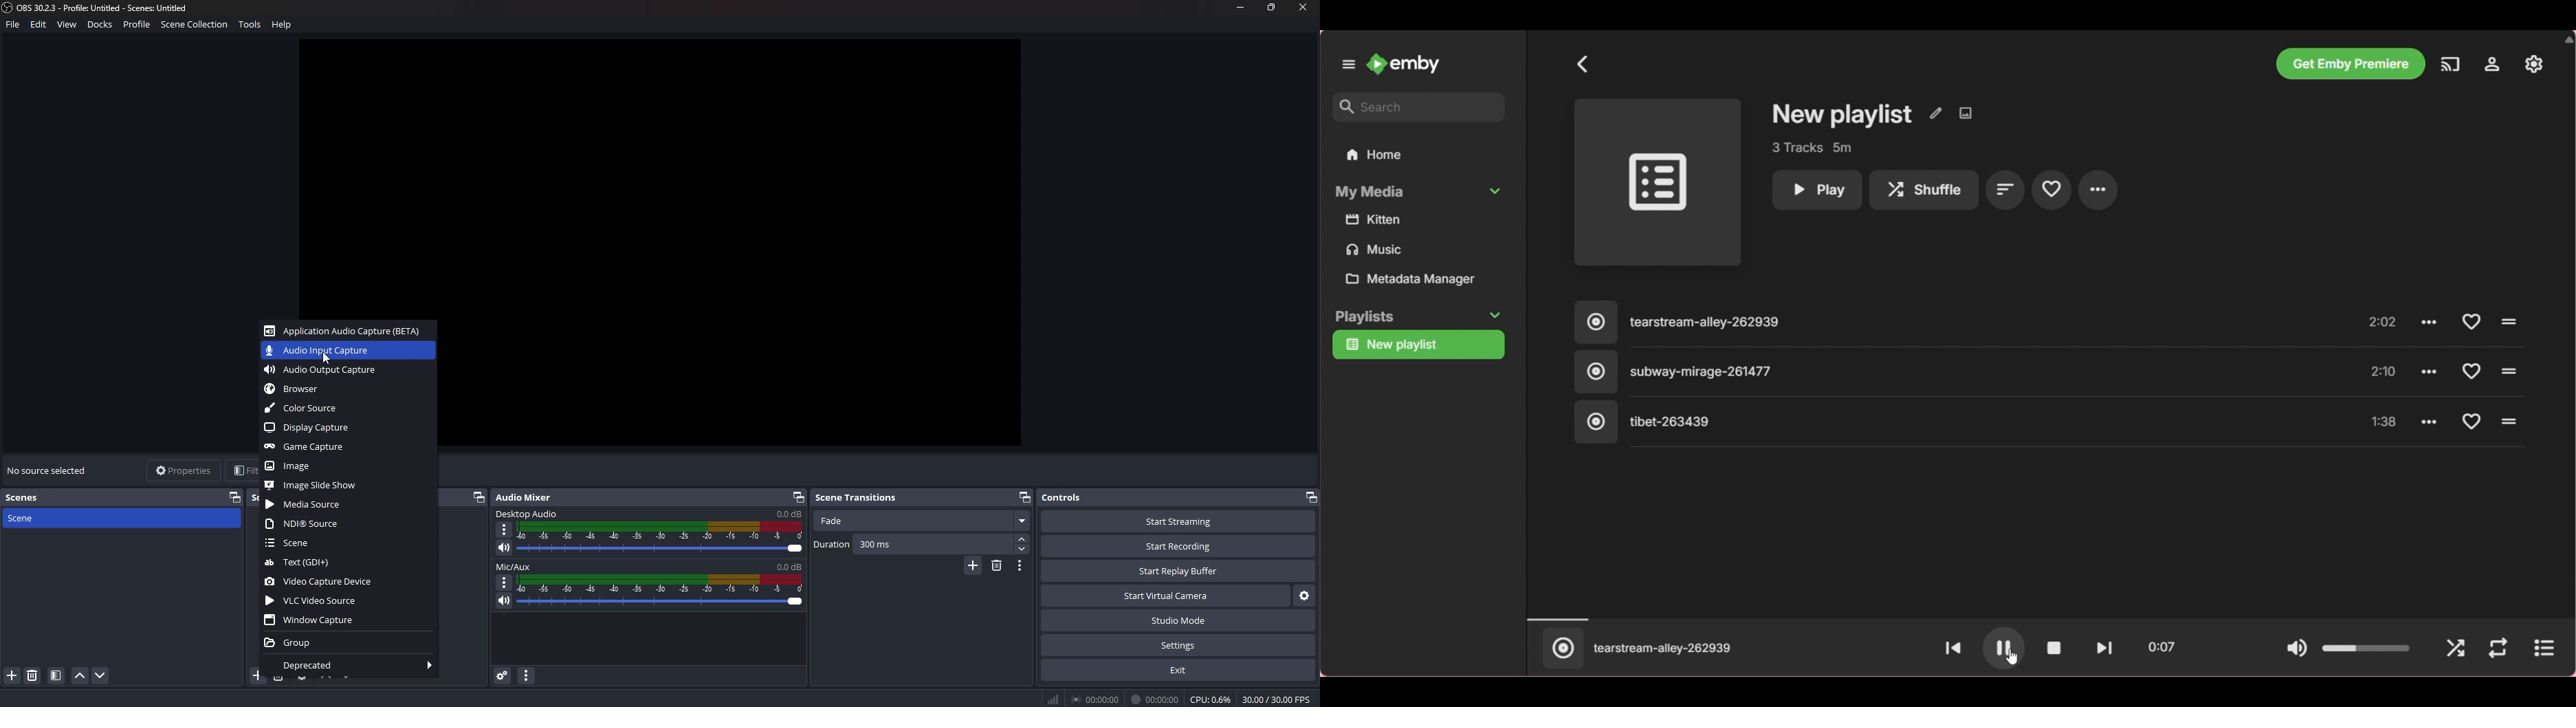 The width and height of the screenshot is (2576, 728). I want to click on Play button changed to pause button after playing current selection, so click(2004, 648).